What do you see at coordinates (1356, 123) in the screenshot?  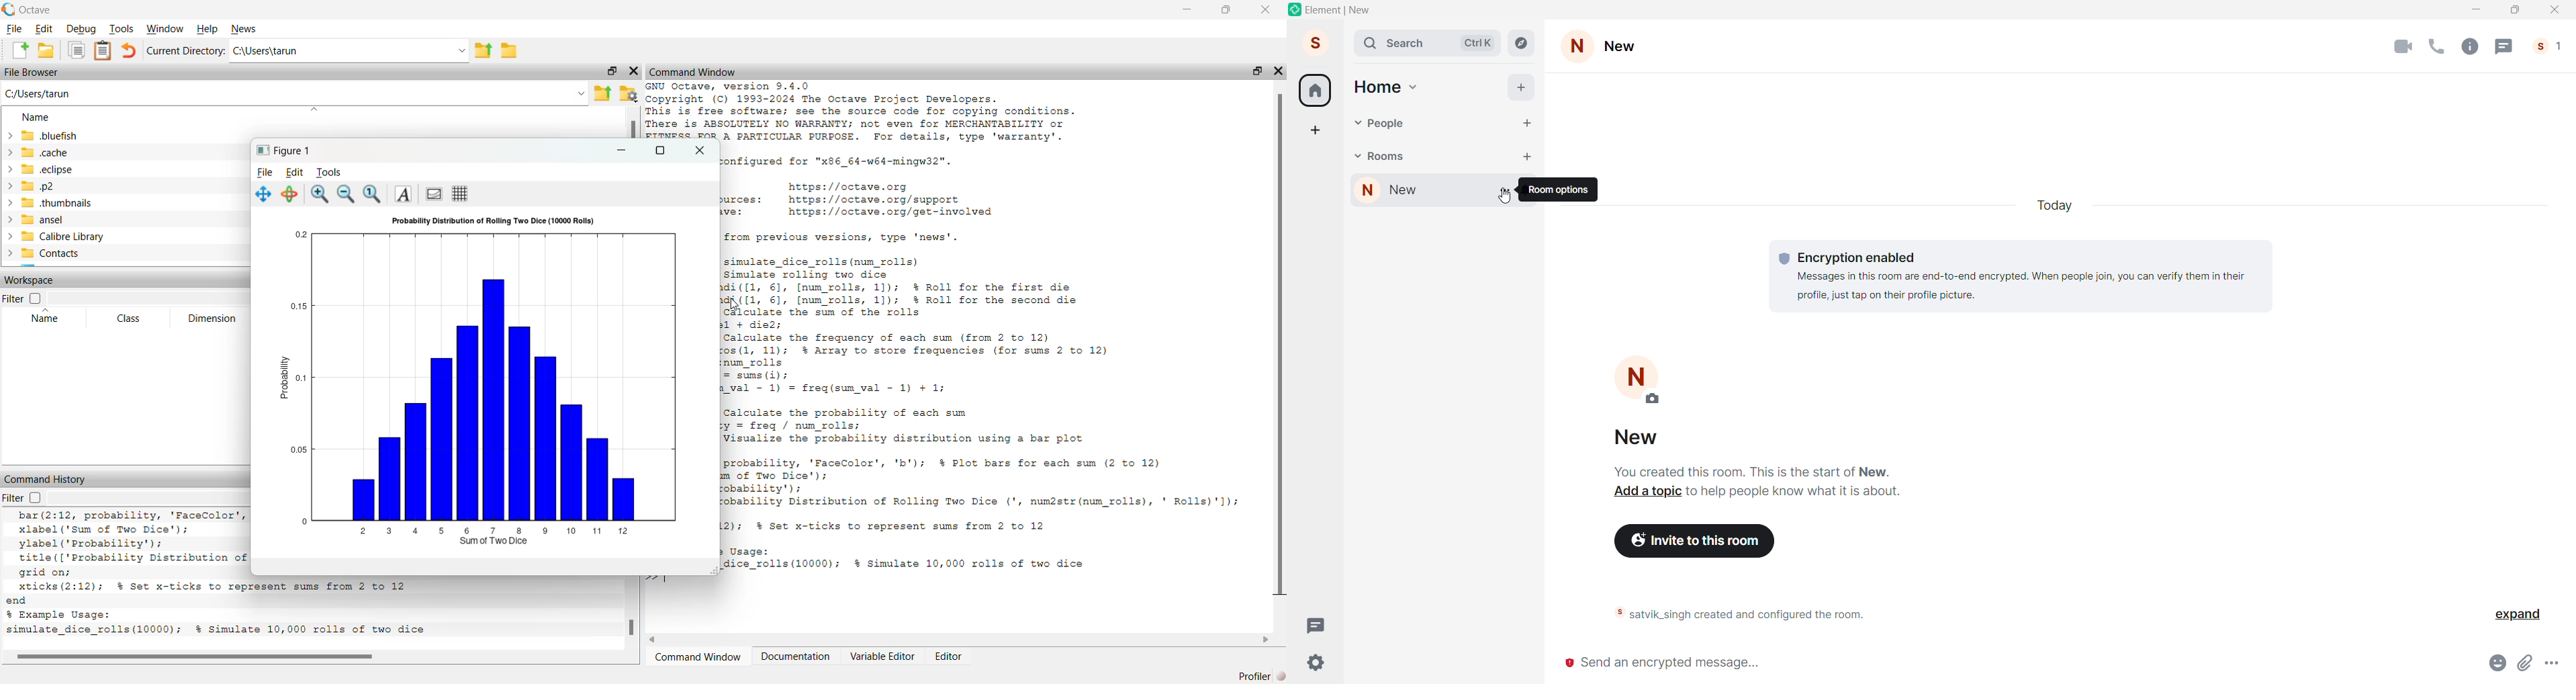 I see `Drop Down` at bounding box center [1356, 123].